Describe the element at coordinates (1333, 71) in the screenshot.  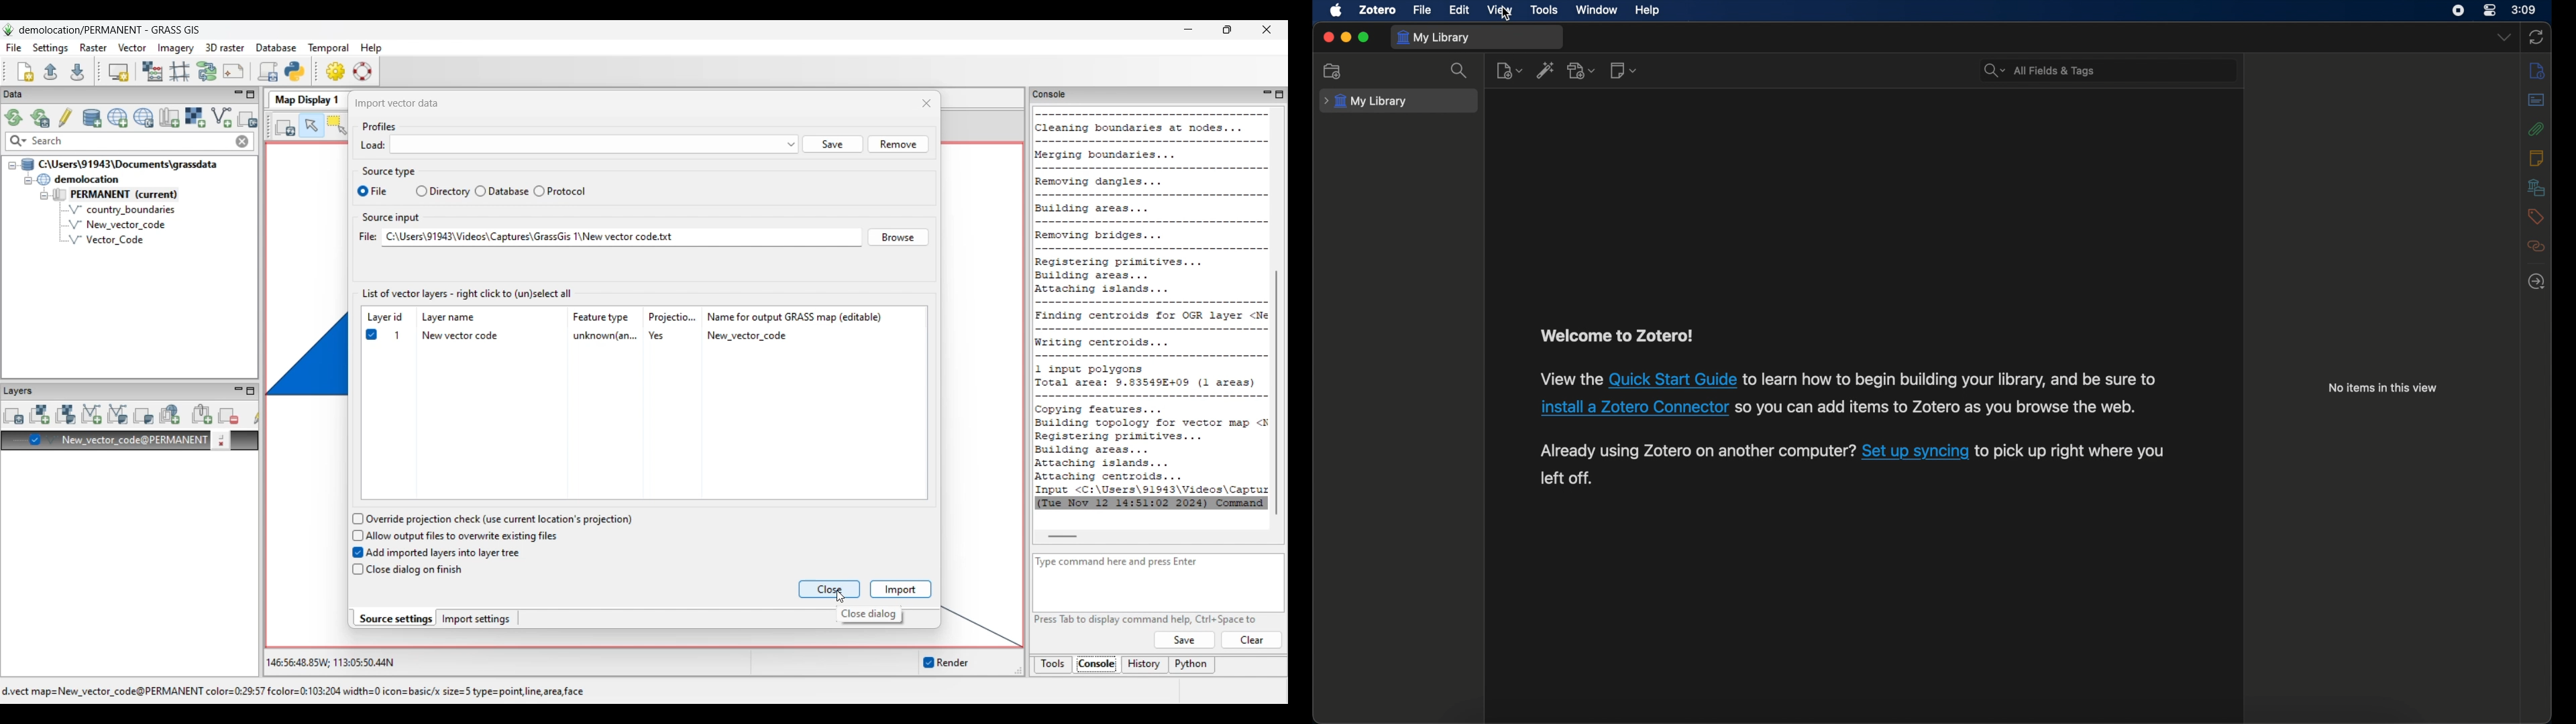
I see `collection` at that location.